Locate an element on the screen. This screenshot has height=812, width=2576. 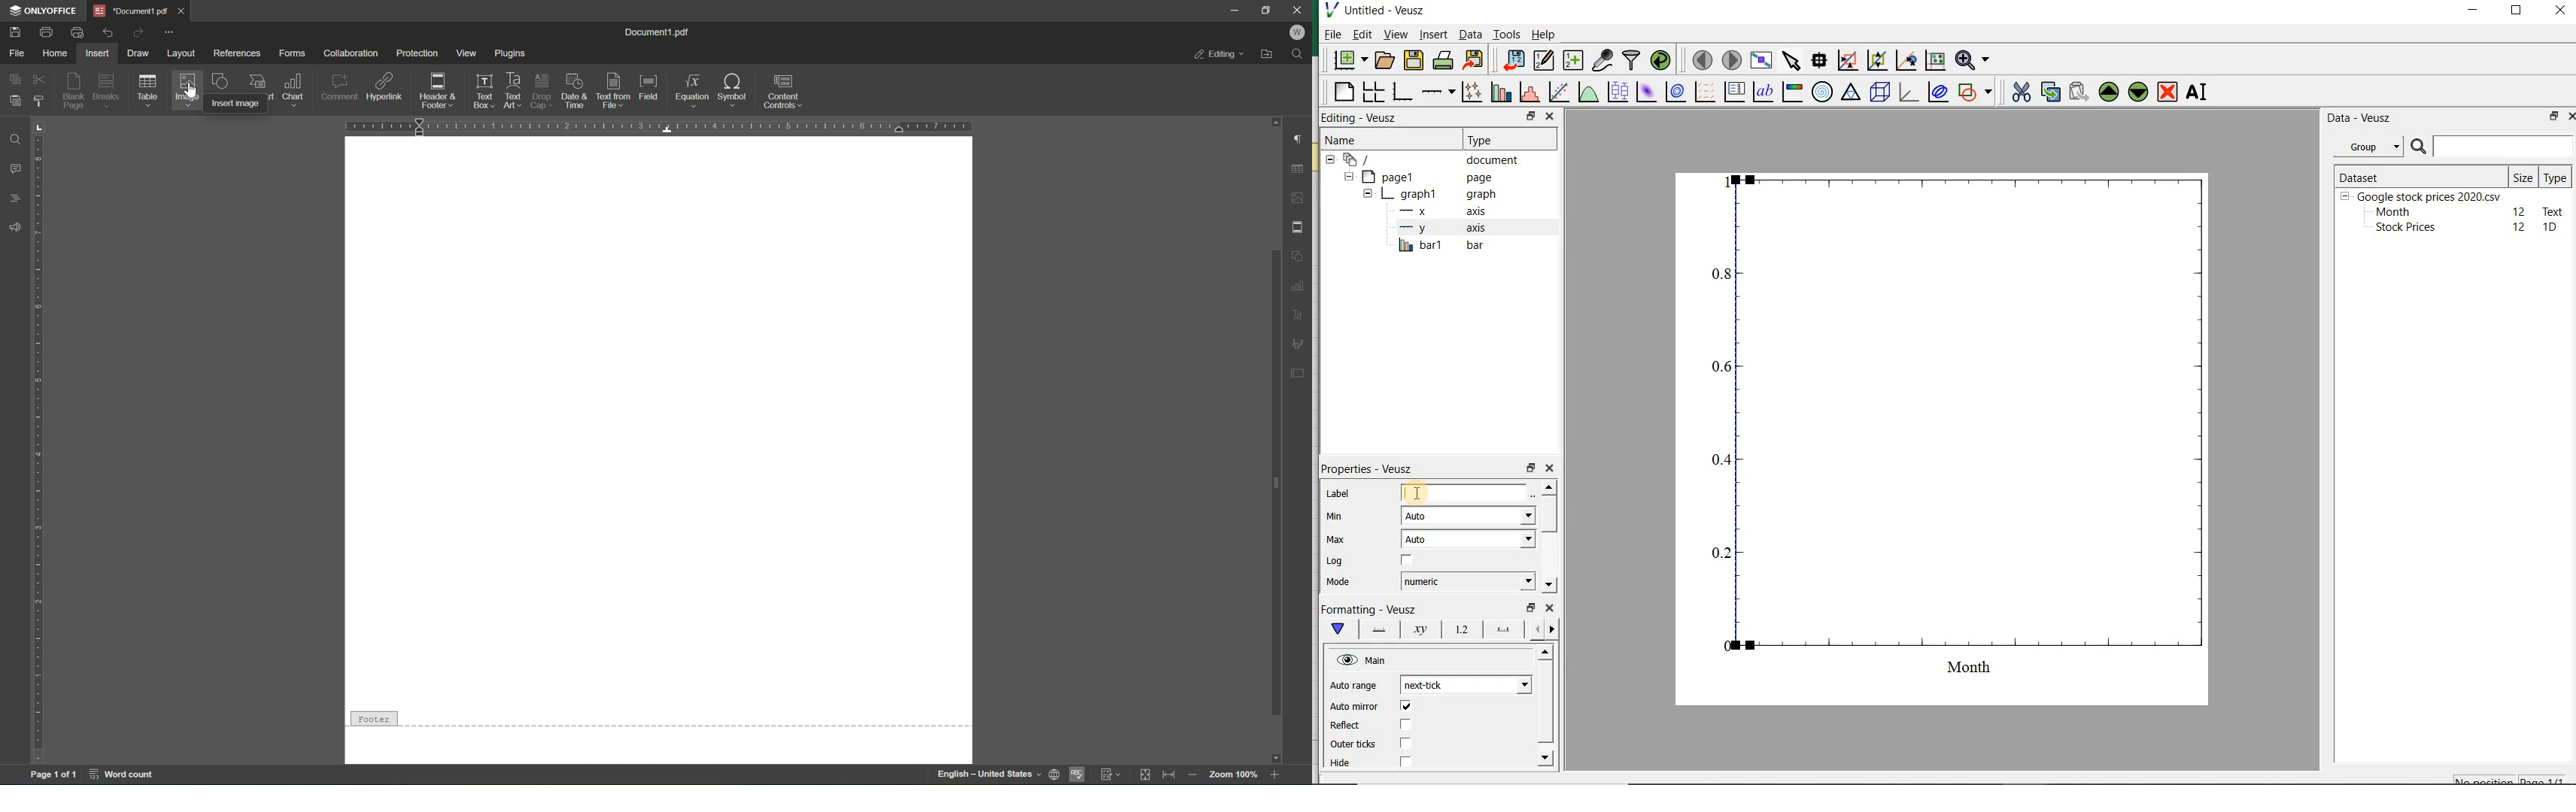
scrollbar is located at coordinates (1544, 708).